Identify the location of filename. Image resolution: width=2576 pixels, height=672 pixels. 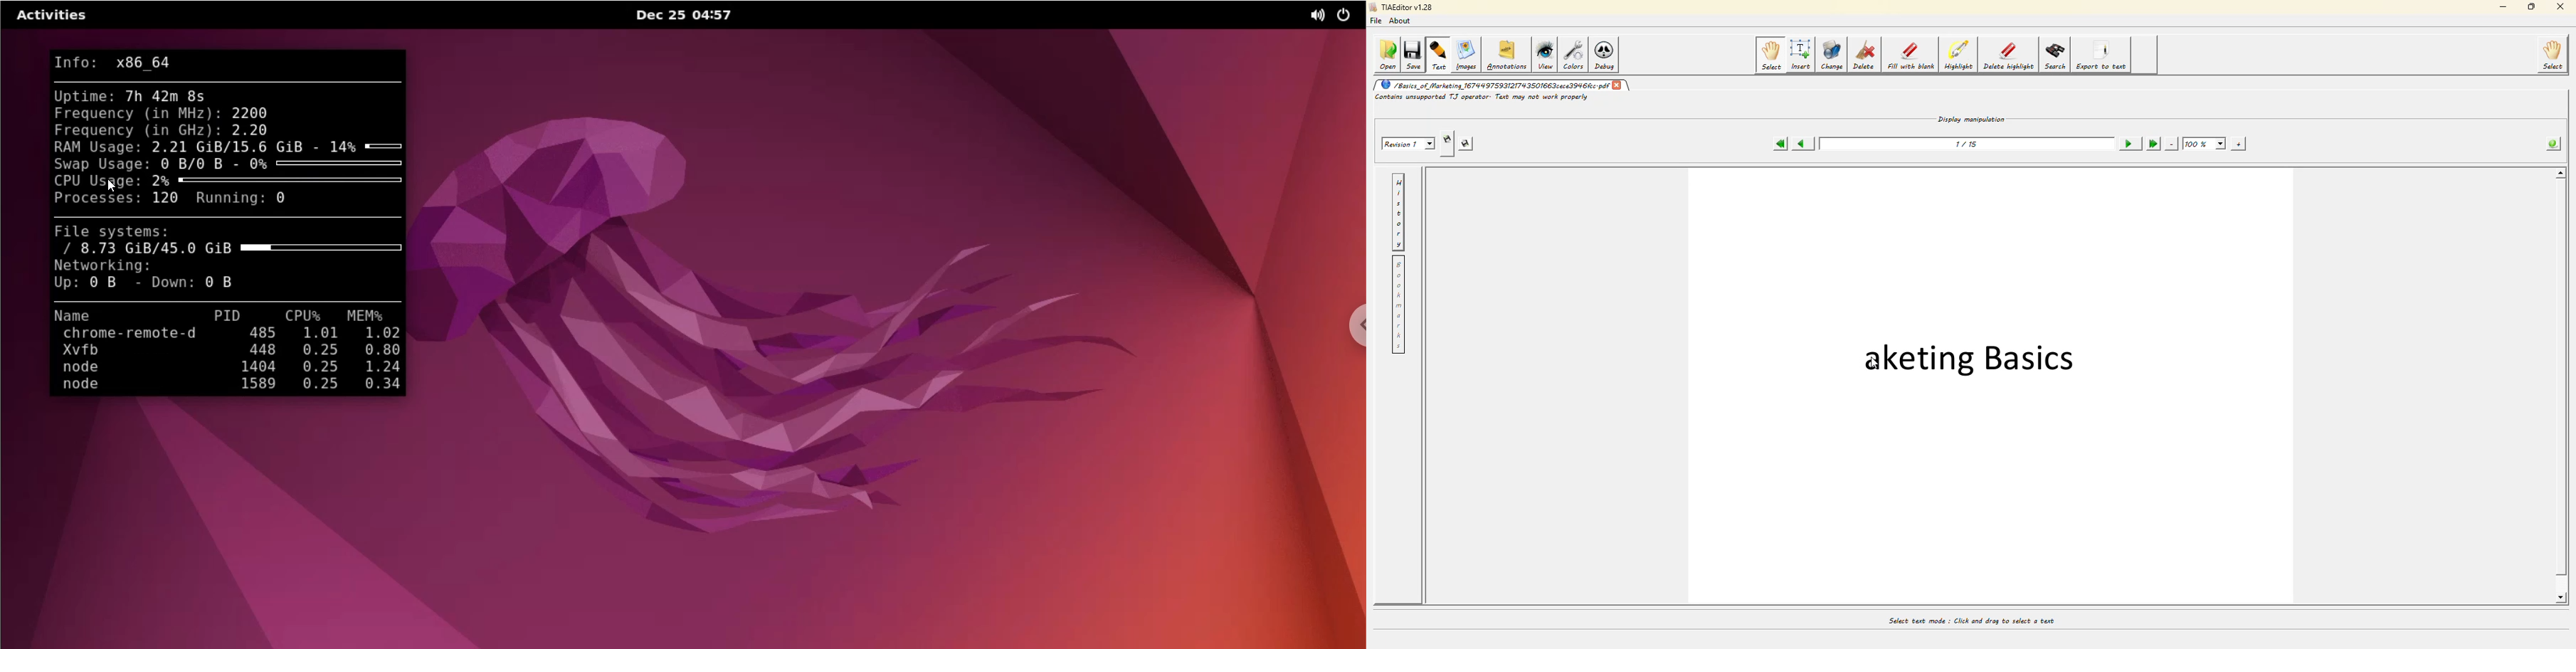
(1494, 85).